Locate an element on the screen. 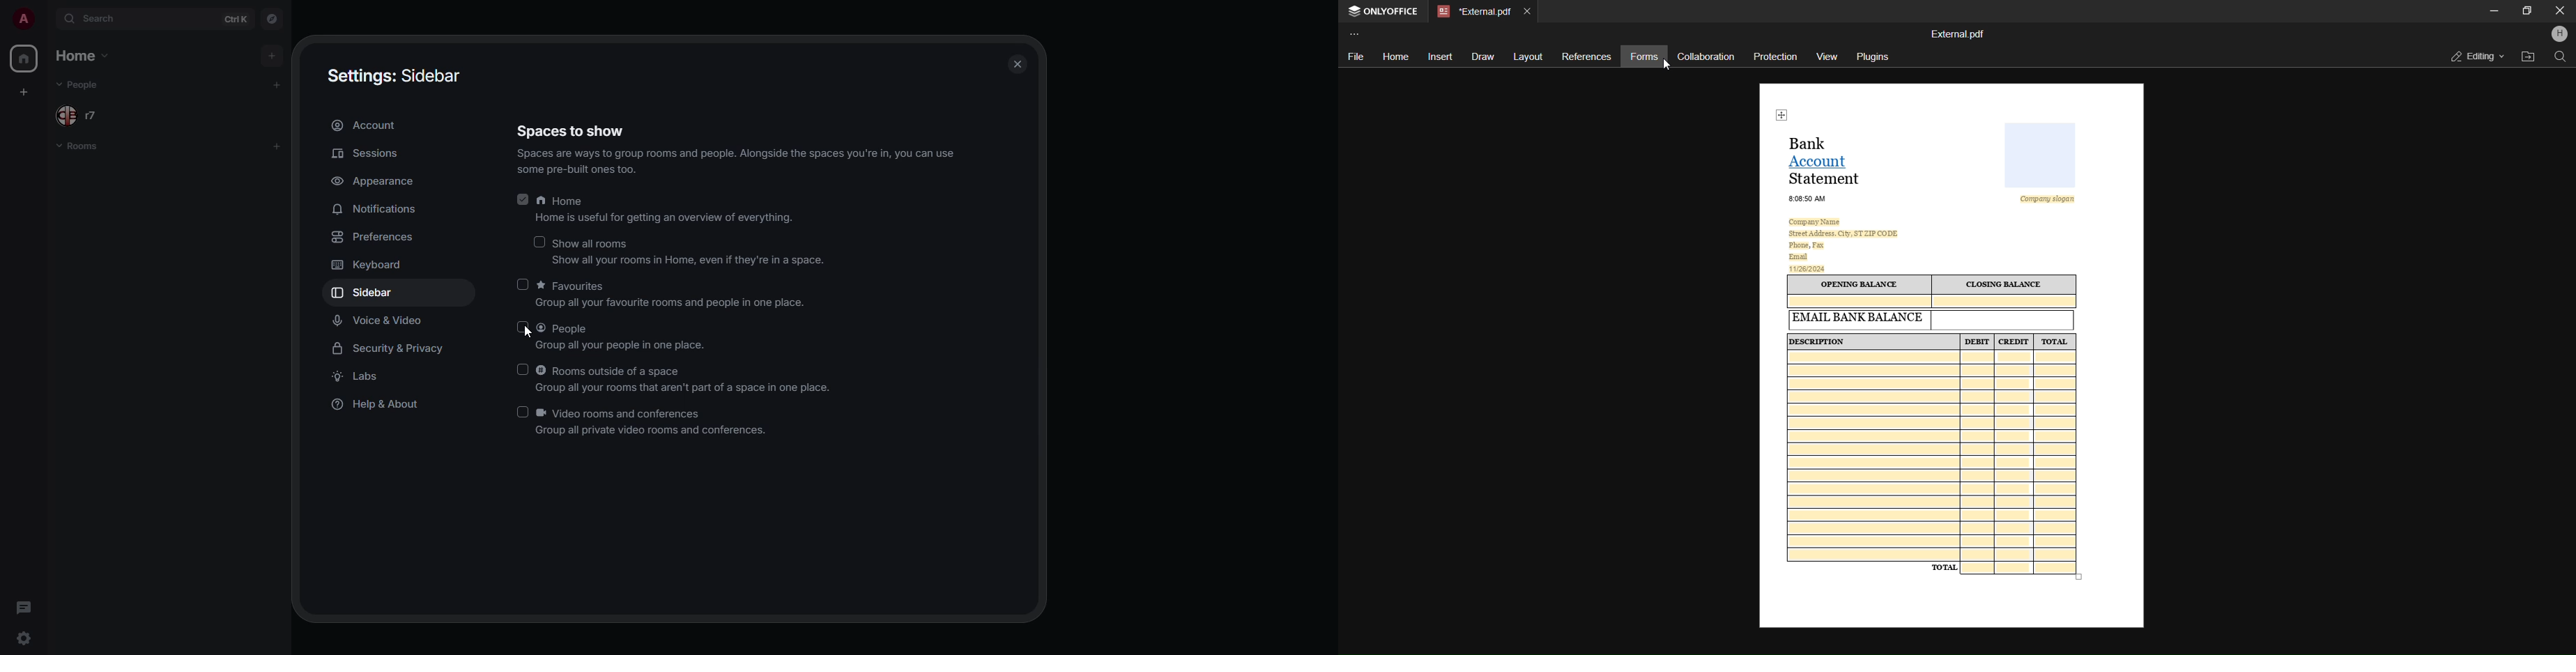 The width and height of the screenshot is (2576, 672). rooms is located at coordinates (78, 149).